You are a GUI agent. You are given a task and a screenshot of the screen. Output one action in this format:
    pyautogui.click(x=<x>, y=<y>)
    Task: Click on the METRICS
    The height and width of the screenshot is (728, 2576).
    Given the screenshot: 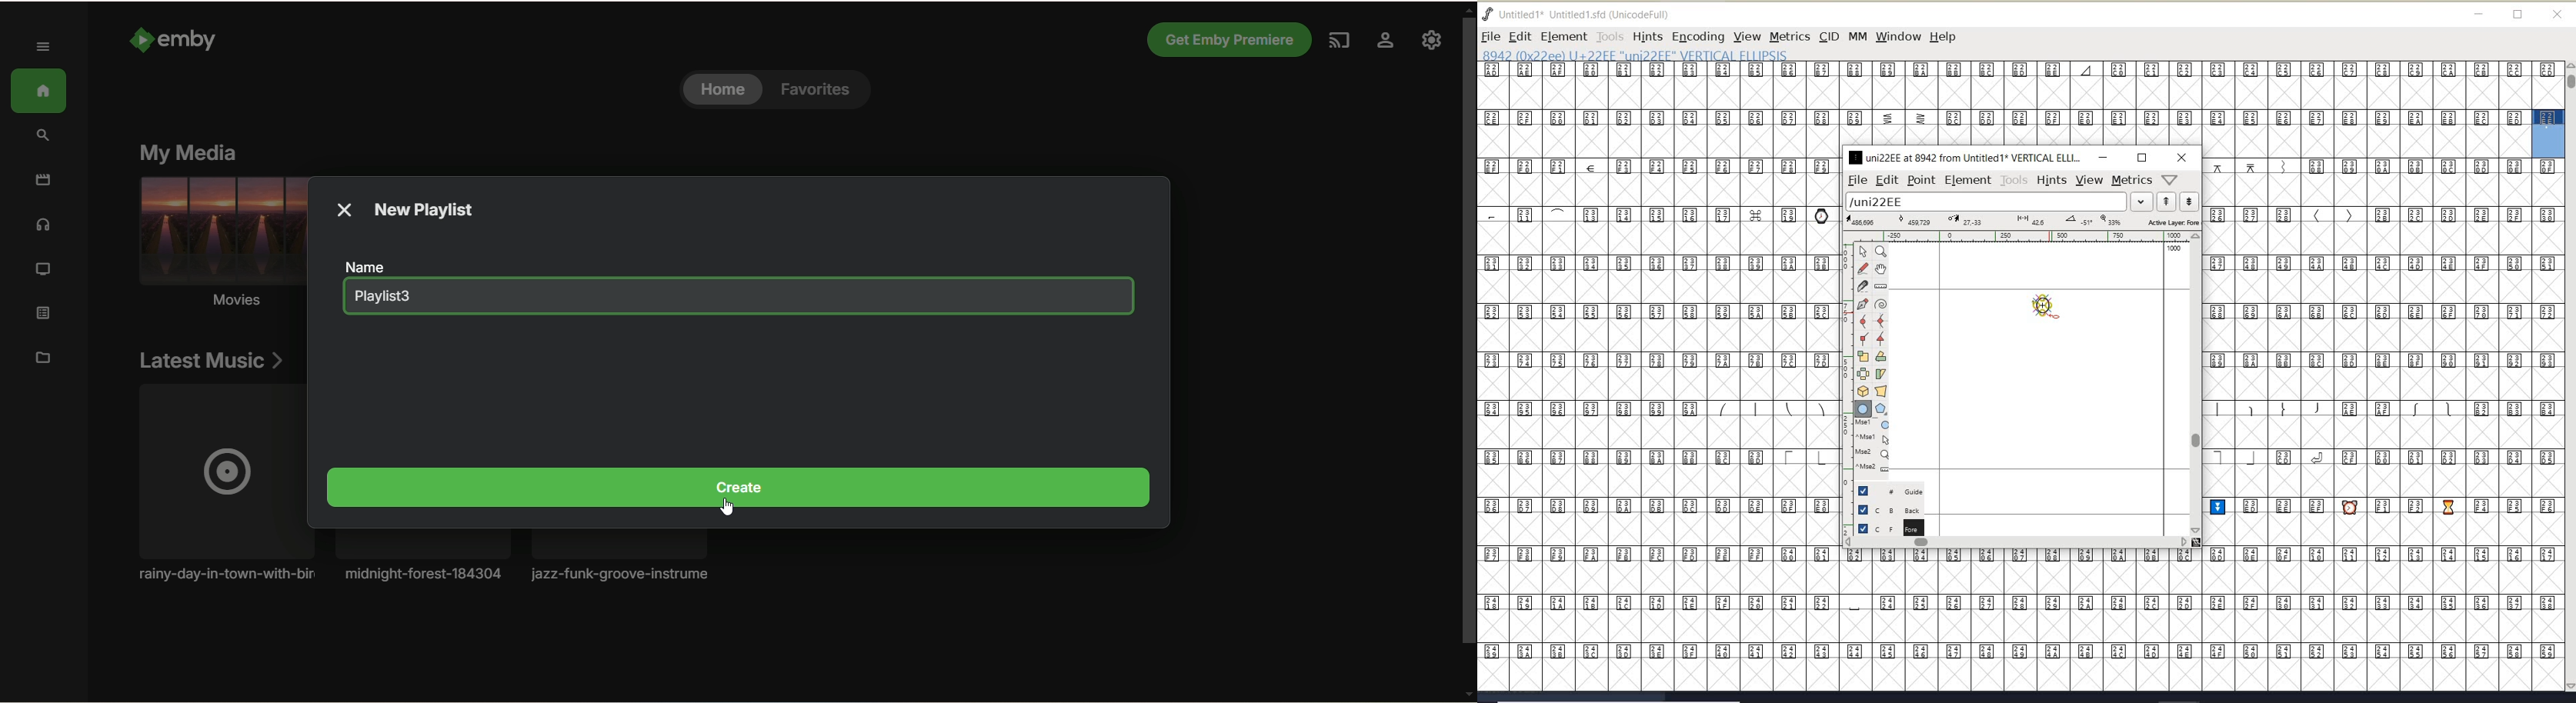 What is the action you would take?
    pyautogui.click(x=1790, y=36)
    